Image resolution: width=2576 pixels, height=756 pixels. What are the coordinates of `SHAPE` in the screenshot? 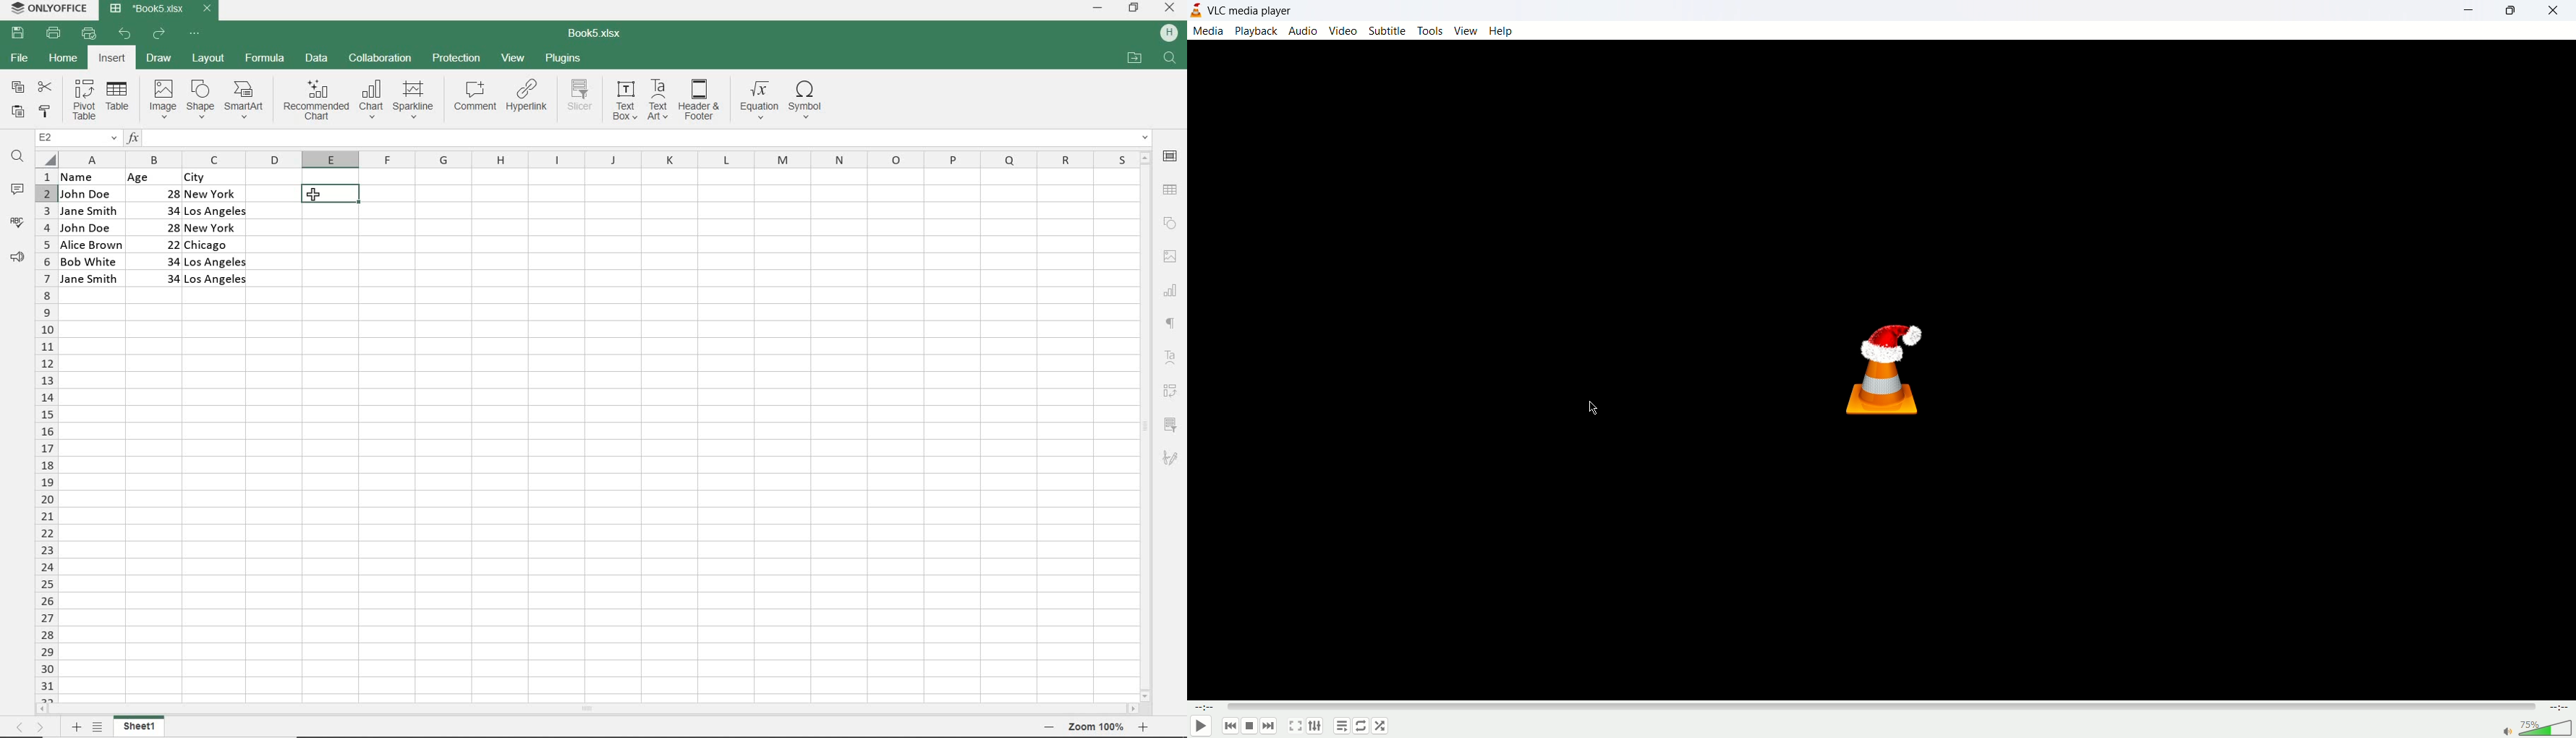 It's located at (1170, 223).